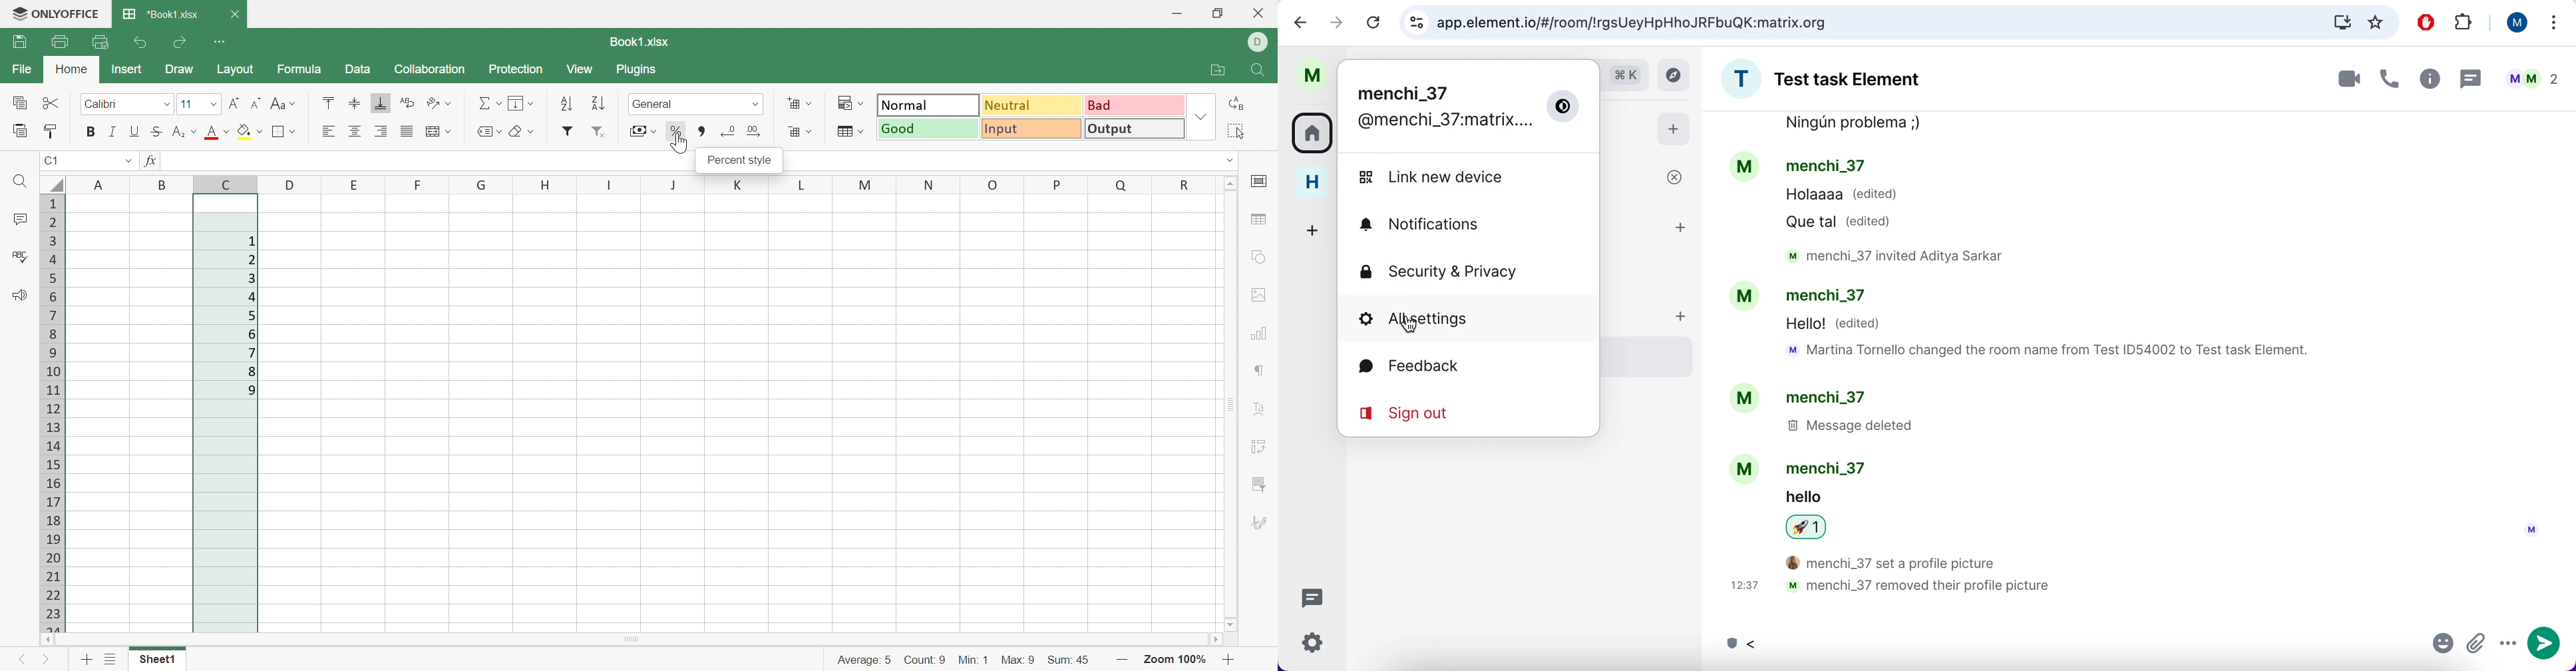 This screenshot has width=2576, height=672. Describe the element at coordinates (521, 132) in the screenshot. I see `Clear` at that location.